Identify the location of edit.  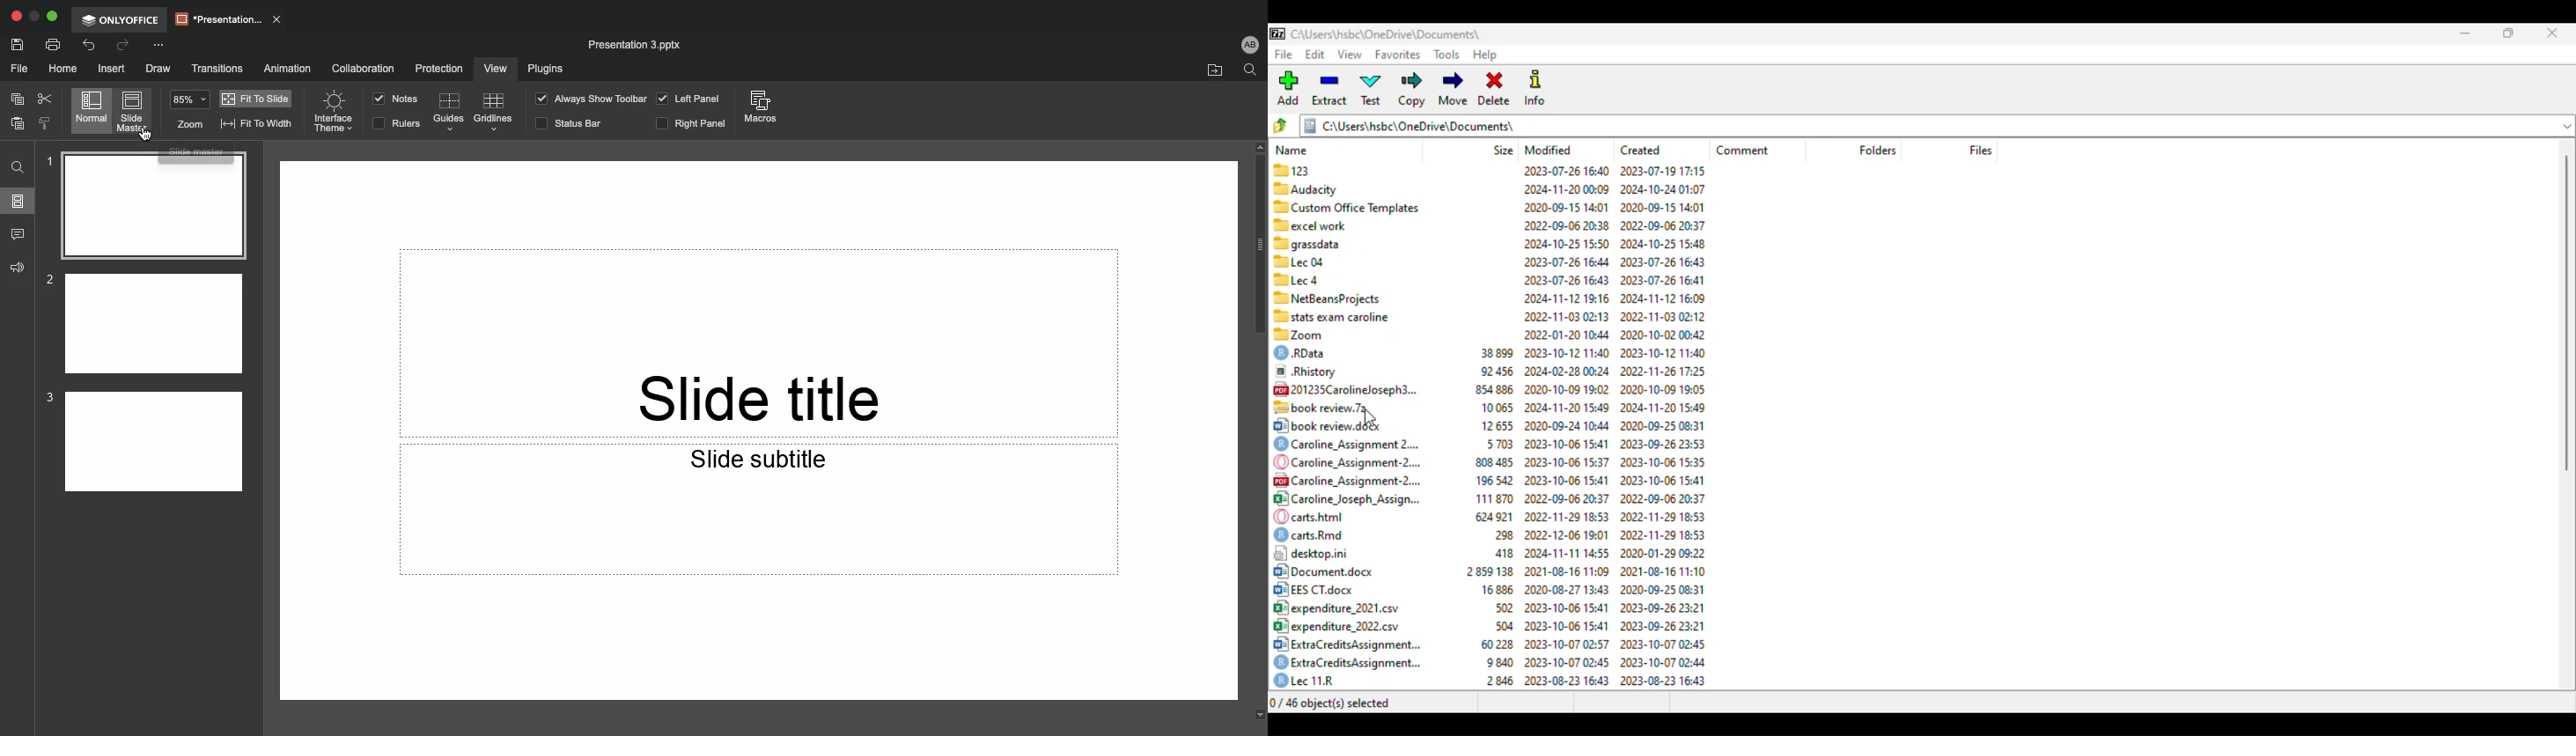
(1316, 54).